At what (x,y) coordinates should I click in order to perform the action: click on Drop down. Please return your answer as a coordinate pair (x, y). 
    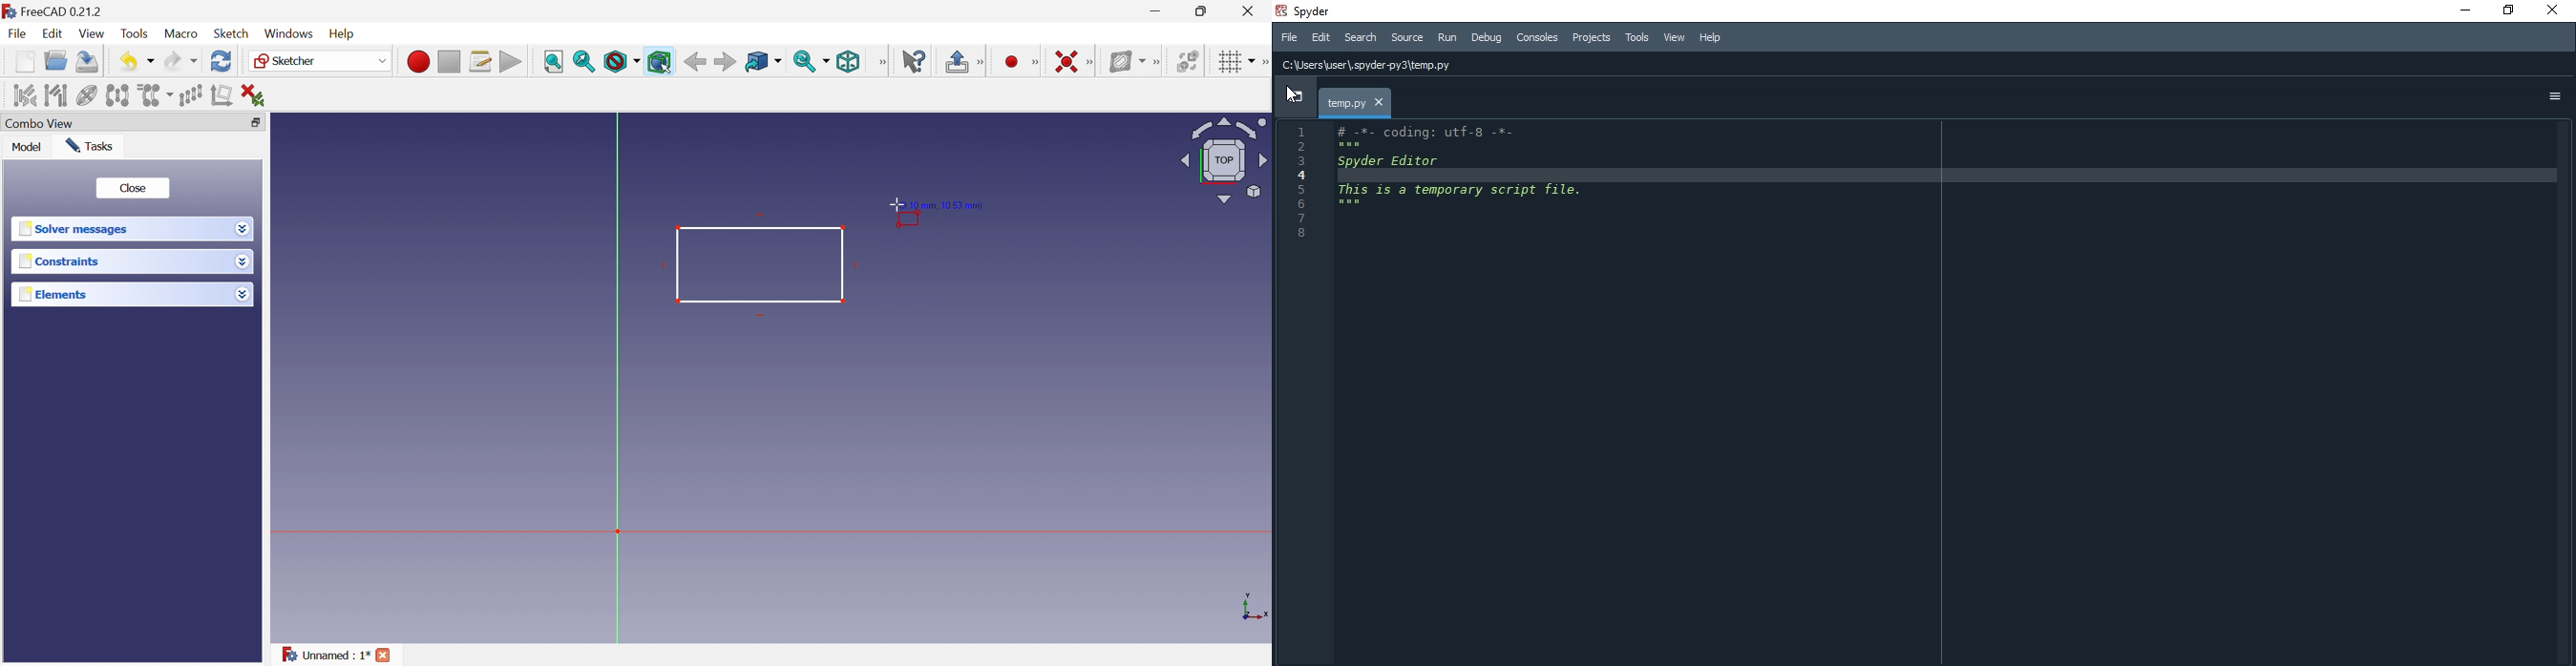
    Looking at the image, I should click on (244, 230).